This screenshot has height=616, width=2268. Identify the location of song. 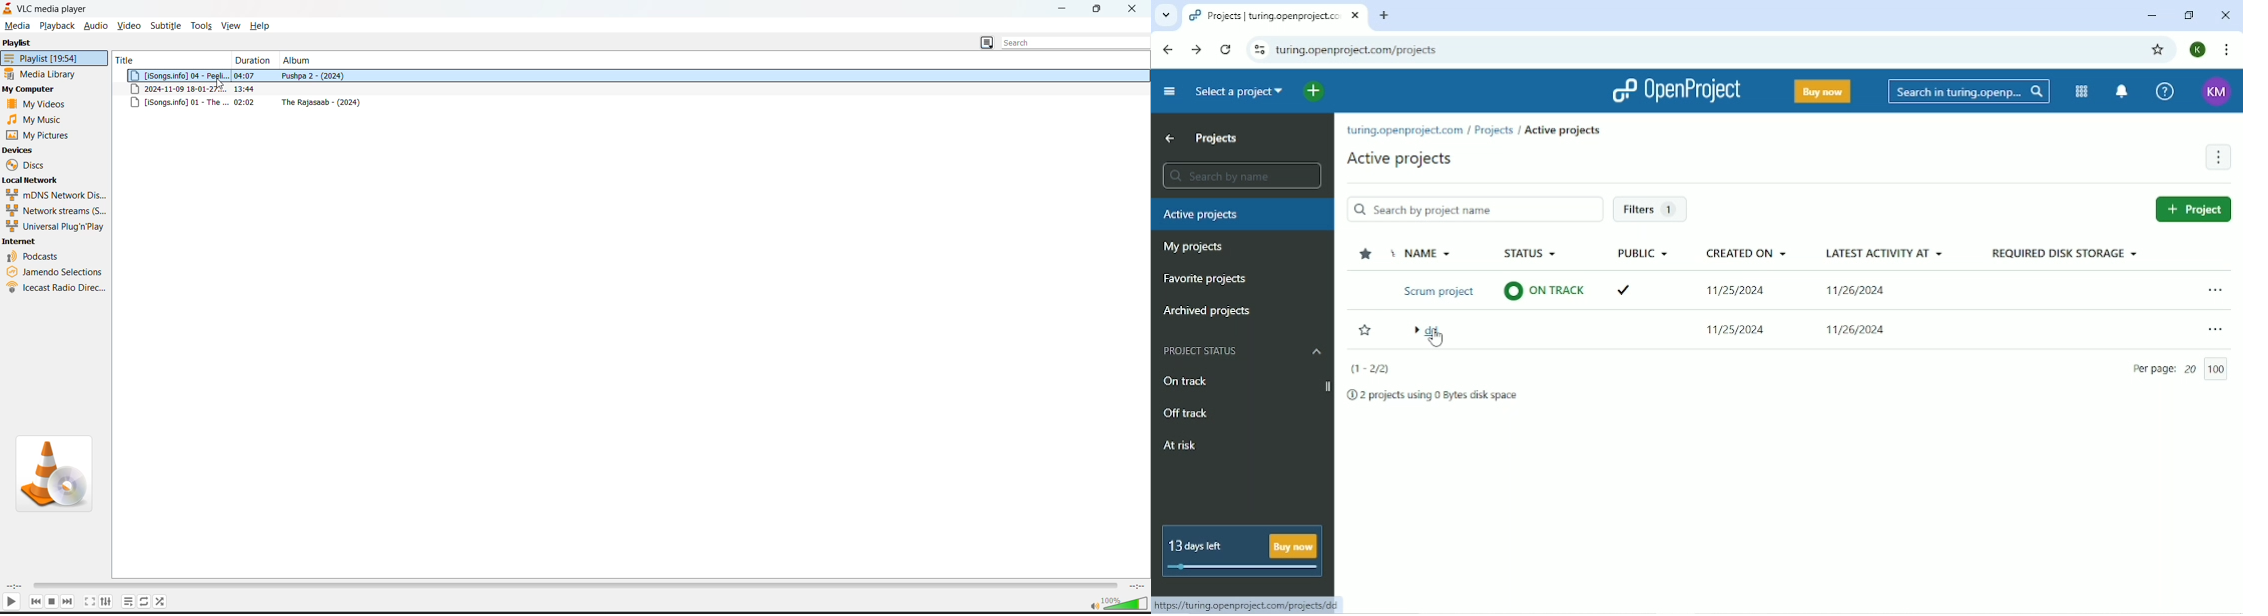
(633, 104).